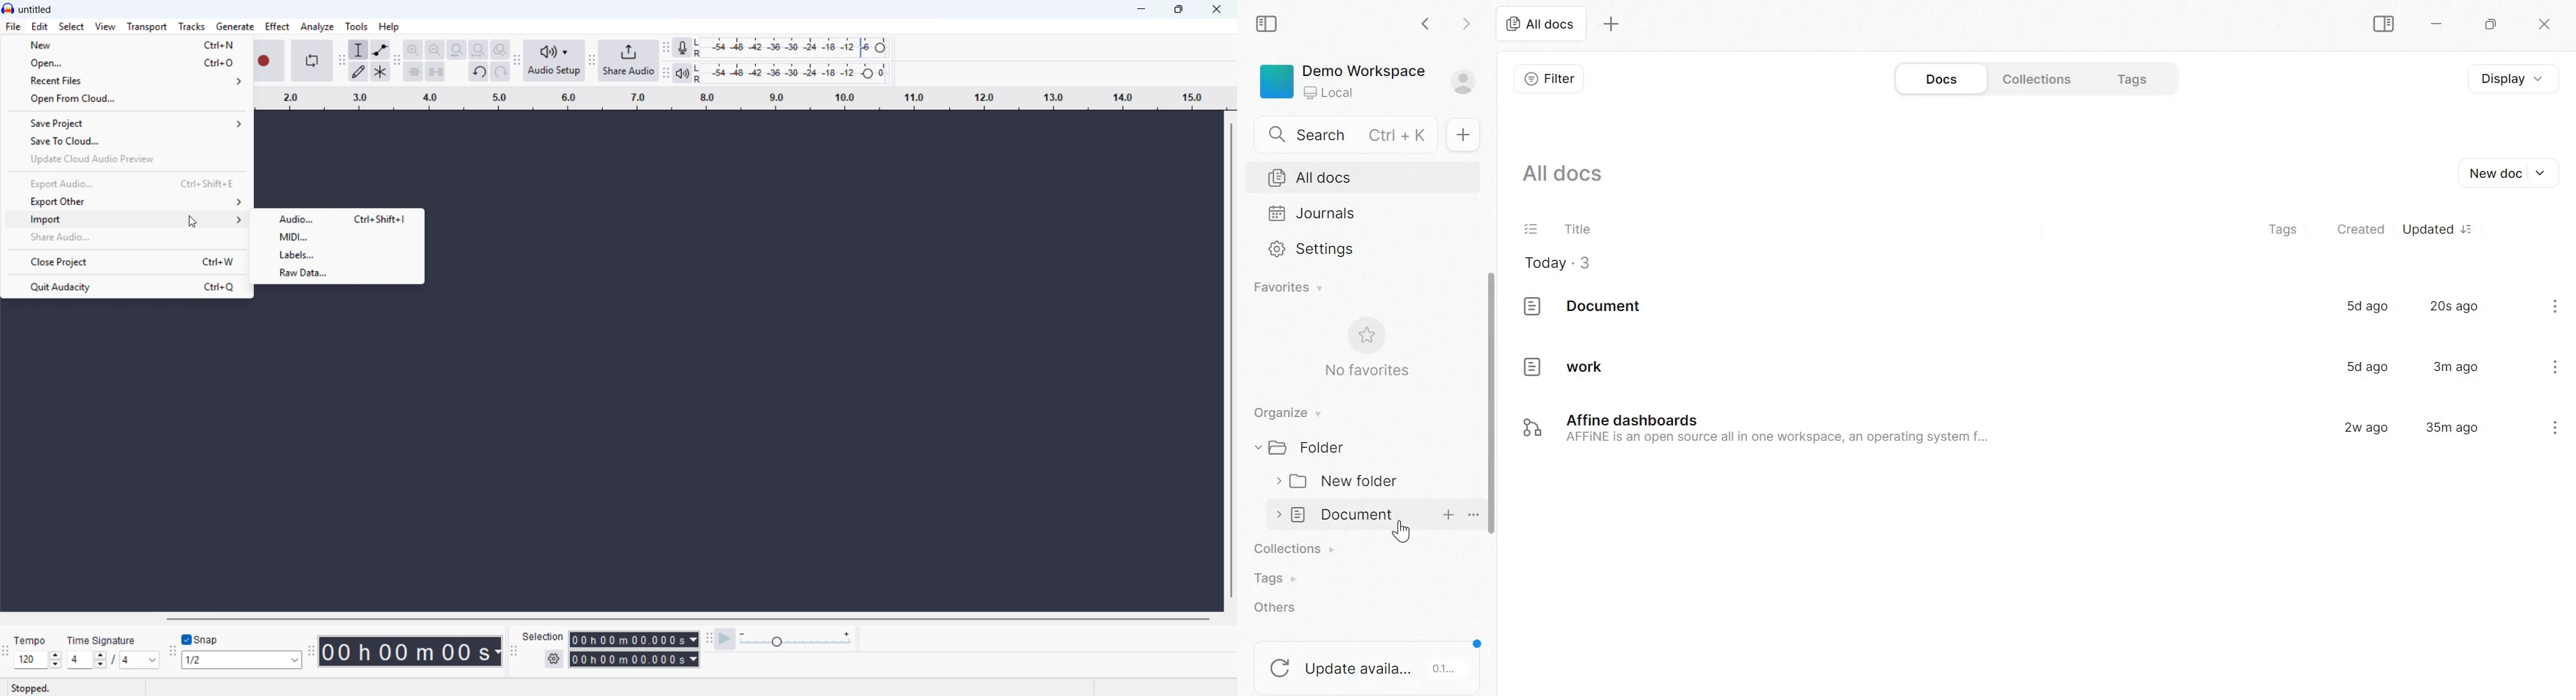 This screenshot has height=700, width=2576. I want to click on Audio setup toolbar , so click(516, 61).